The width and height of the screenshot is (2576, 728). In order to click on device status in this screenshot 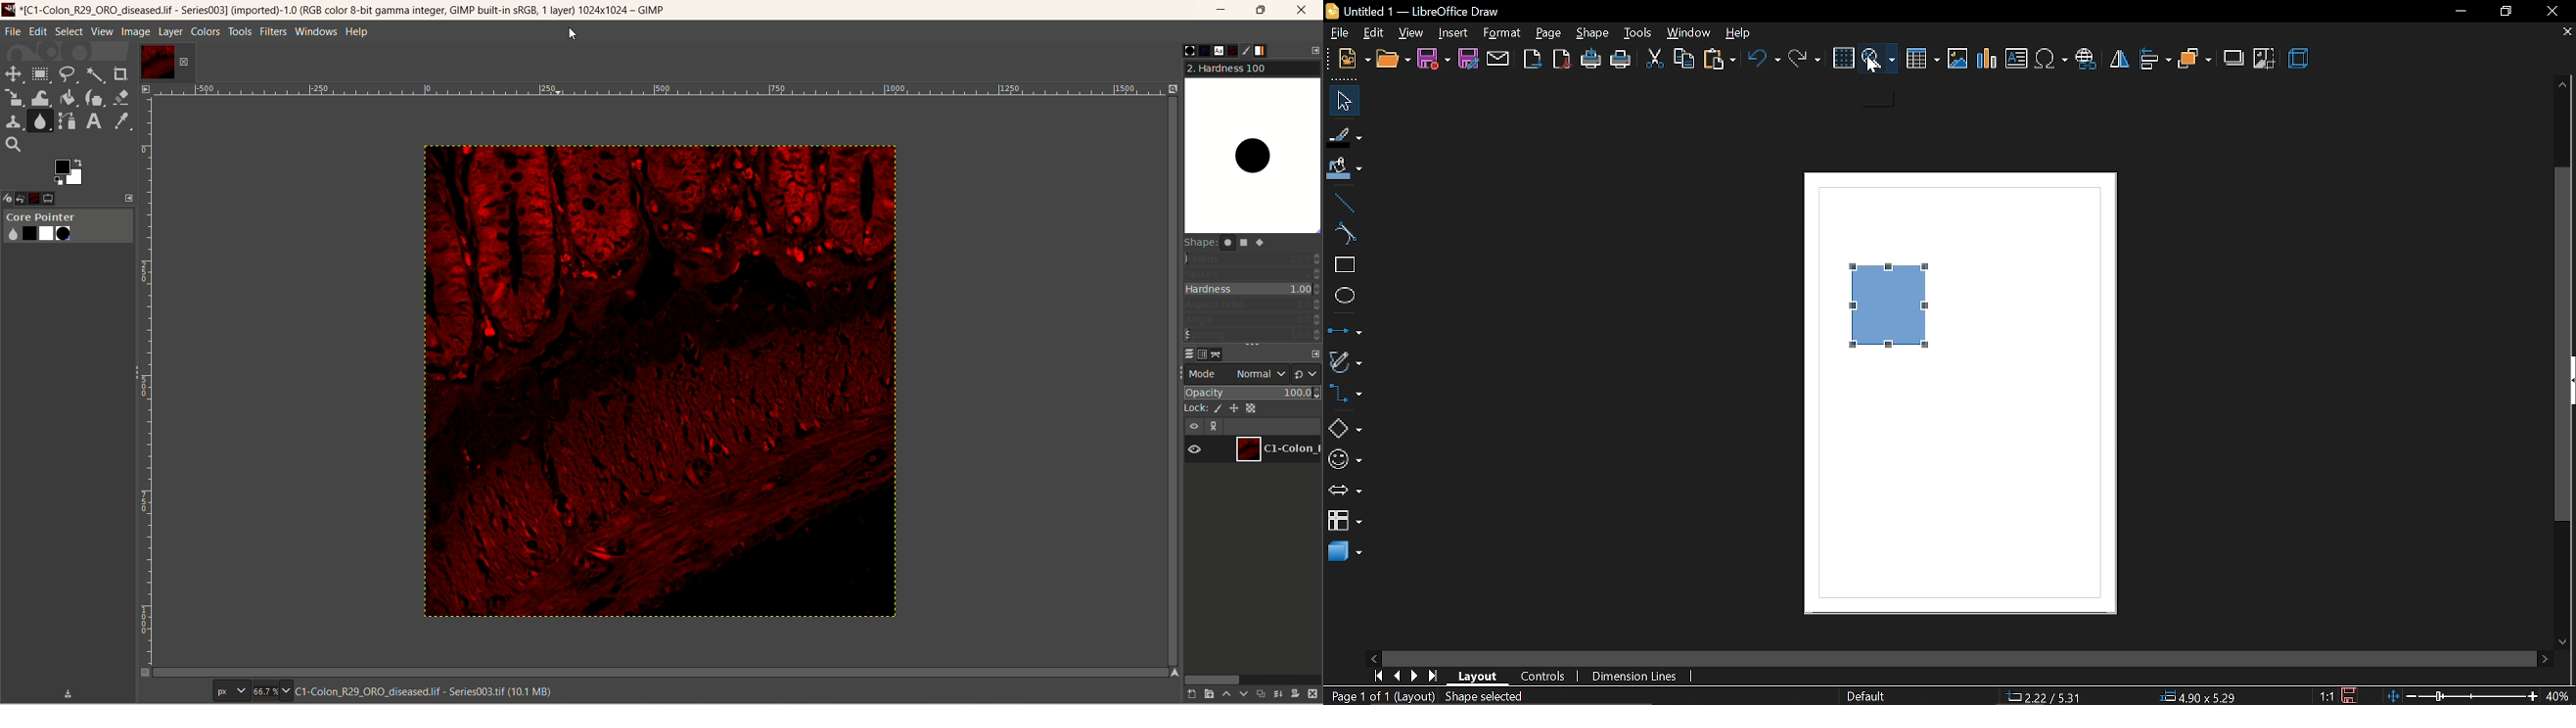, I will do `click(9, 197)`.